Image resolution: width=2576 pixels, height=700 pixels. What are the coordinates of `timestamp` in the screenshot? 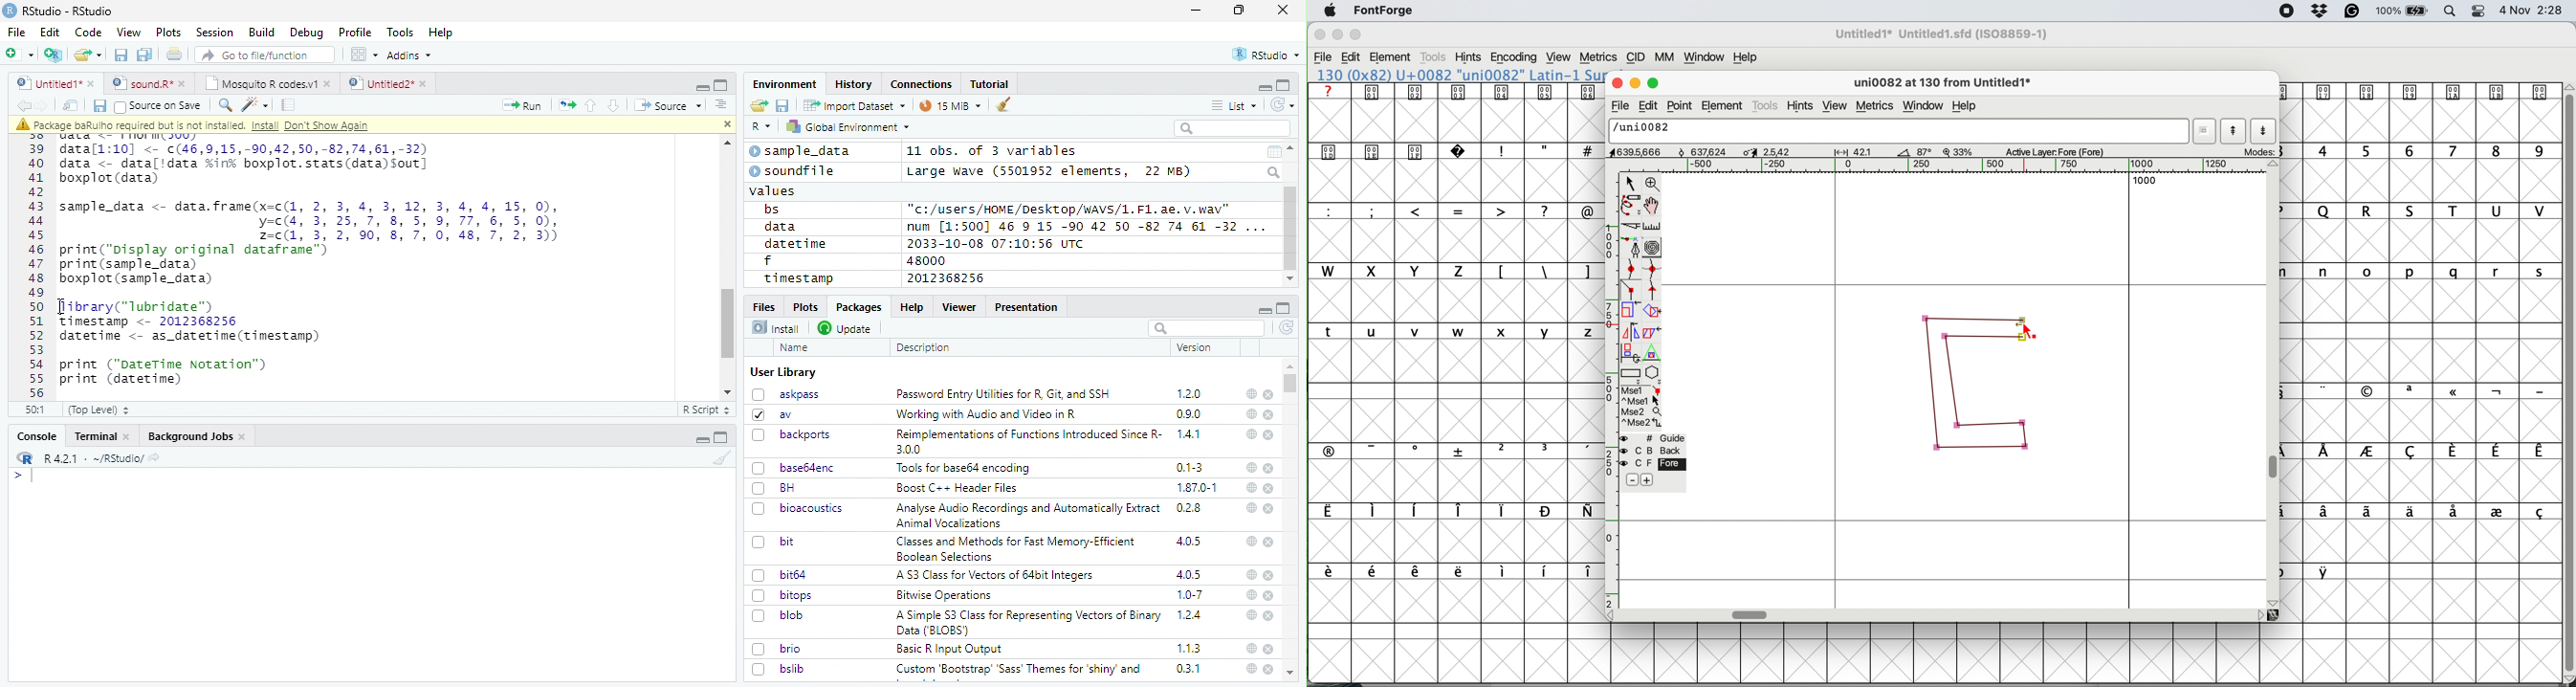 It's located at (798, 277).